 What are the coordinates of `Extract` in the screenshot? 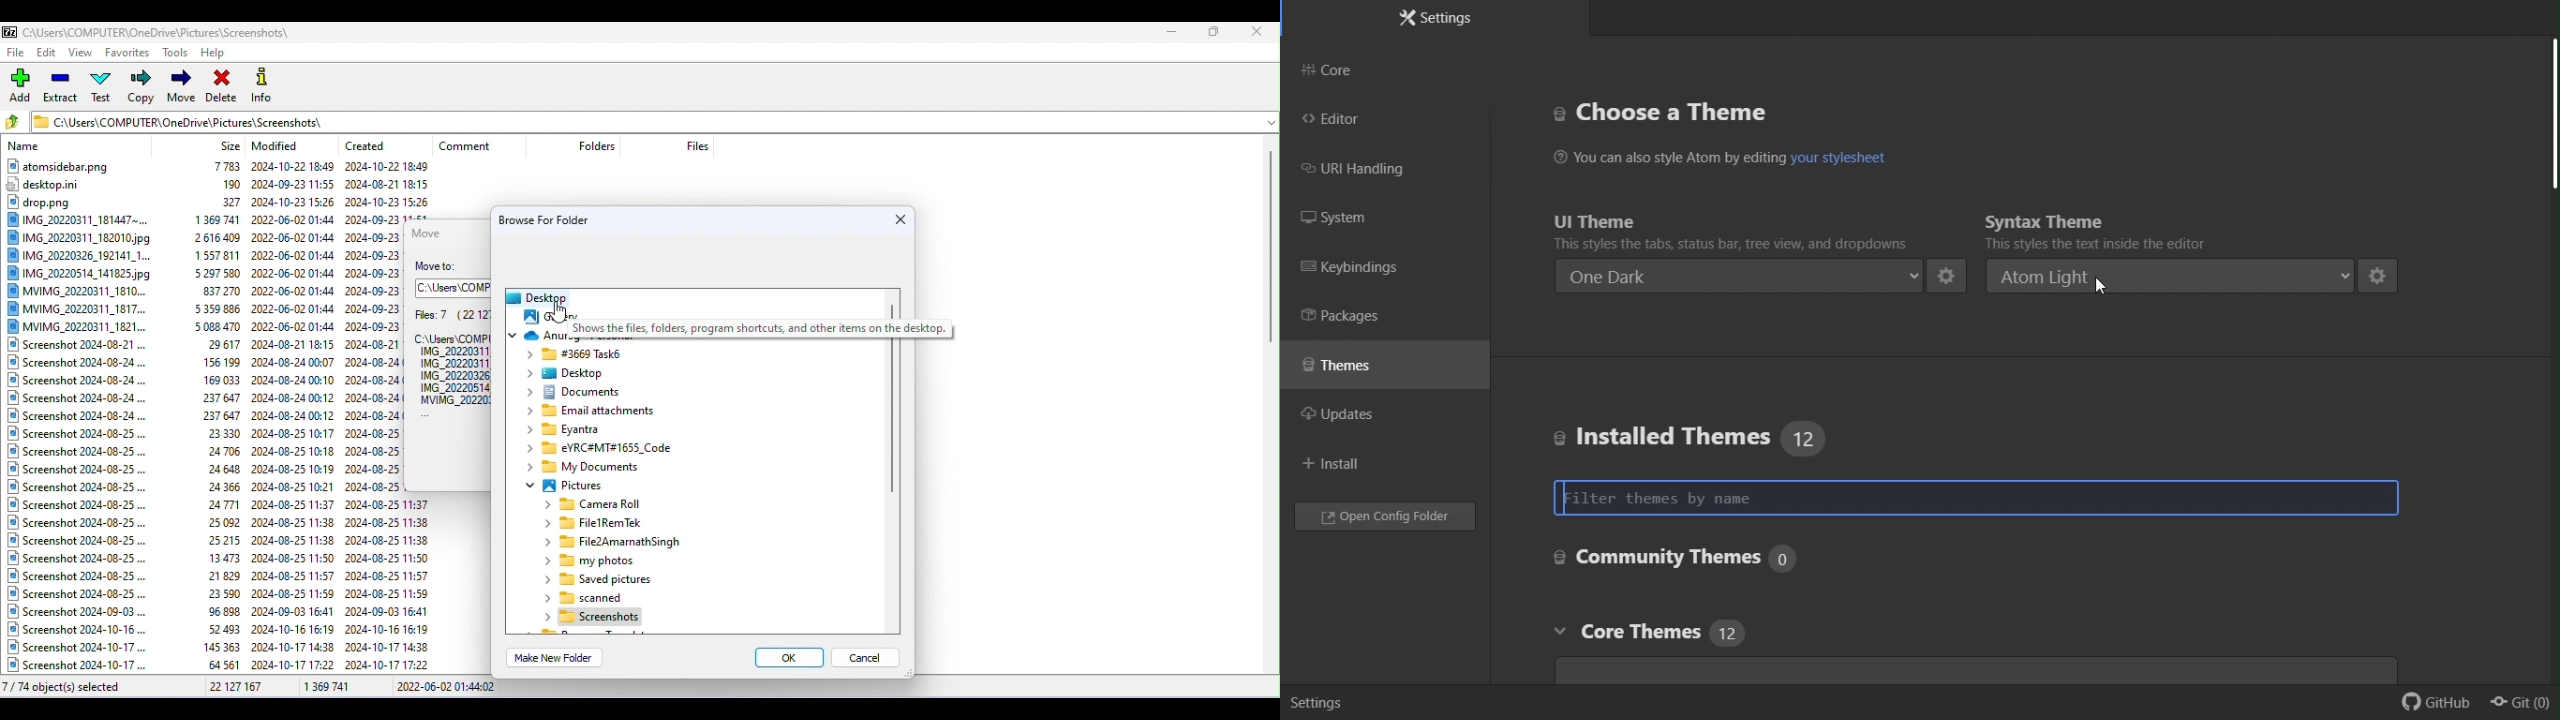 It's located at (62, 89).